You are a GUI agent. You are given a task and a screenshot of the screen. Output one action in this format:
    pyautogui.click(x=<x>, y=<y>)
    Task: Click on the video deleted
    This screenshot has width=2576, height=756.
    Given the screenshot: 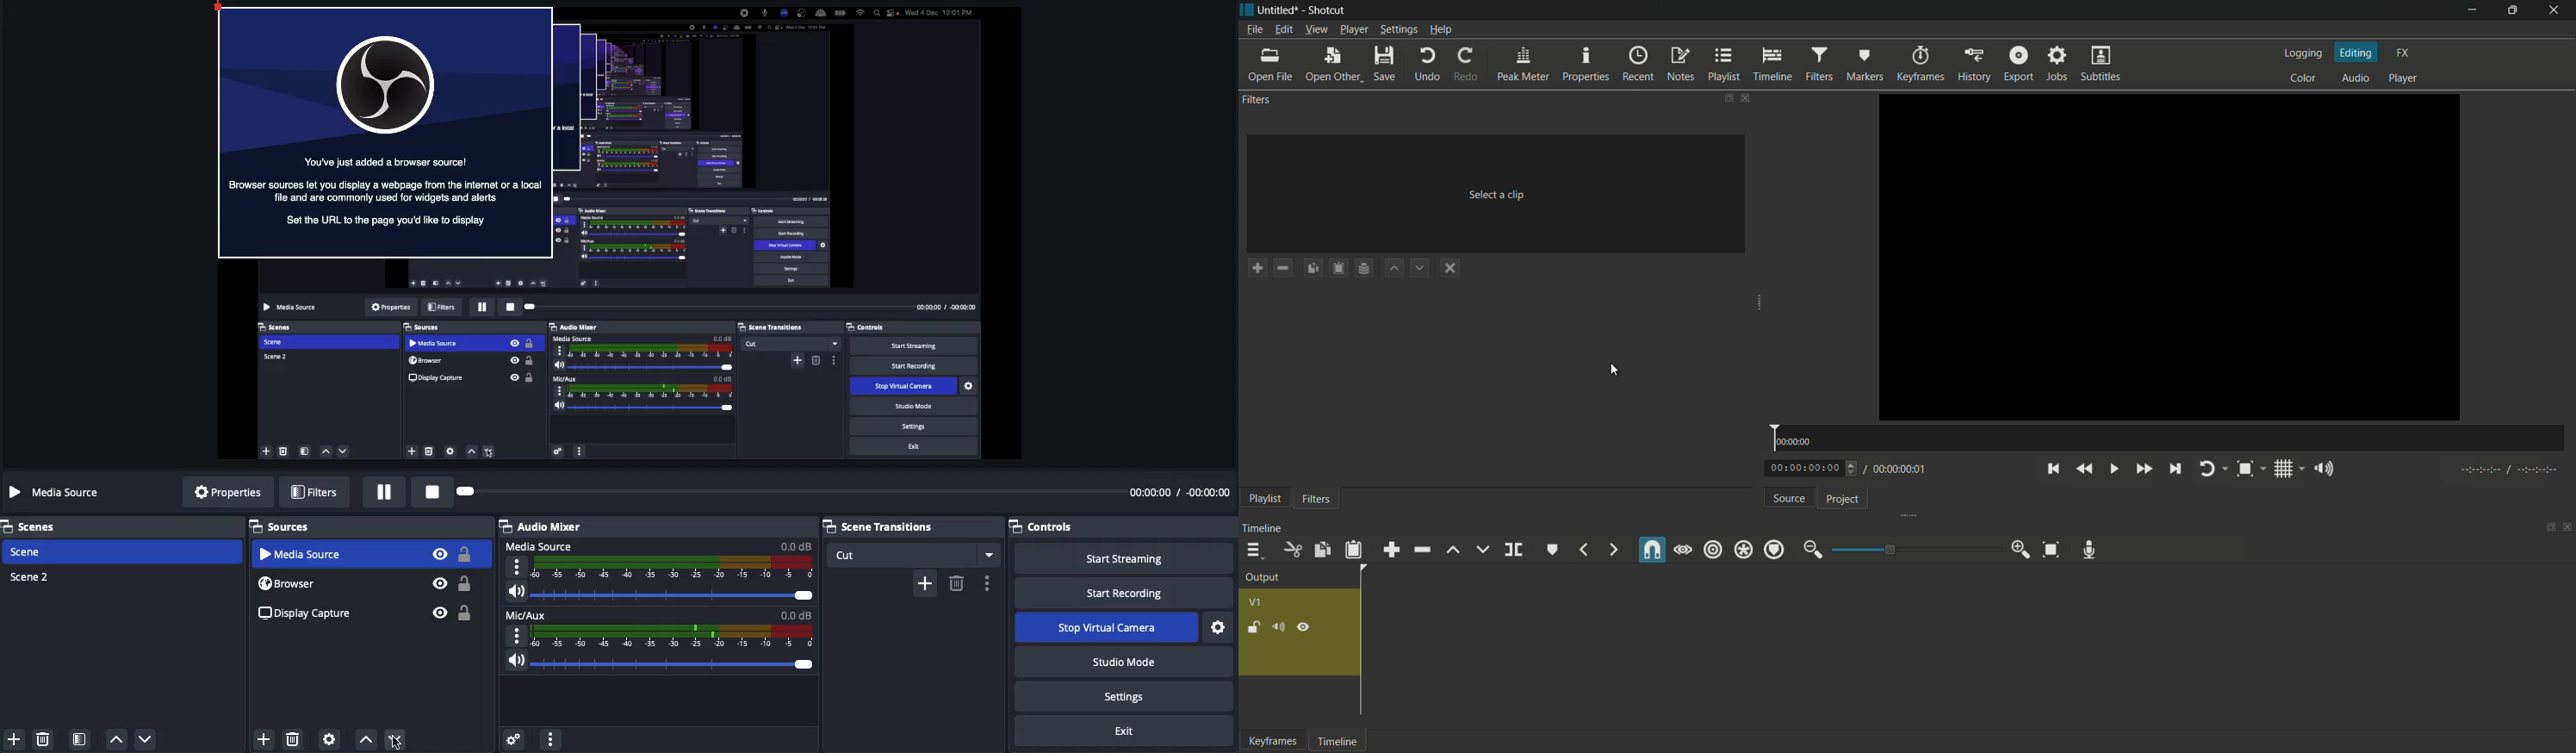 What is the action you would take?
    pyautogui.click(x=2170, y=255)
    